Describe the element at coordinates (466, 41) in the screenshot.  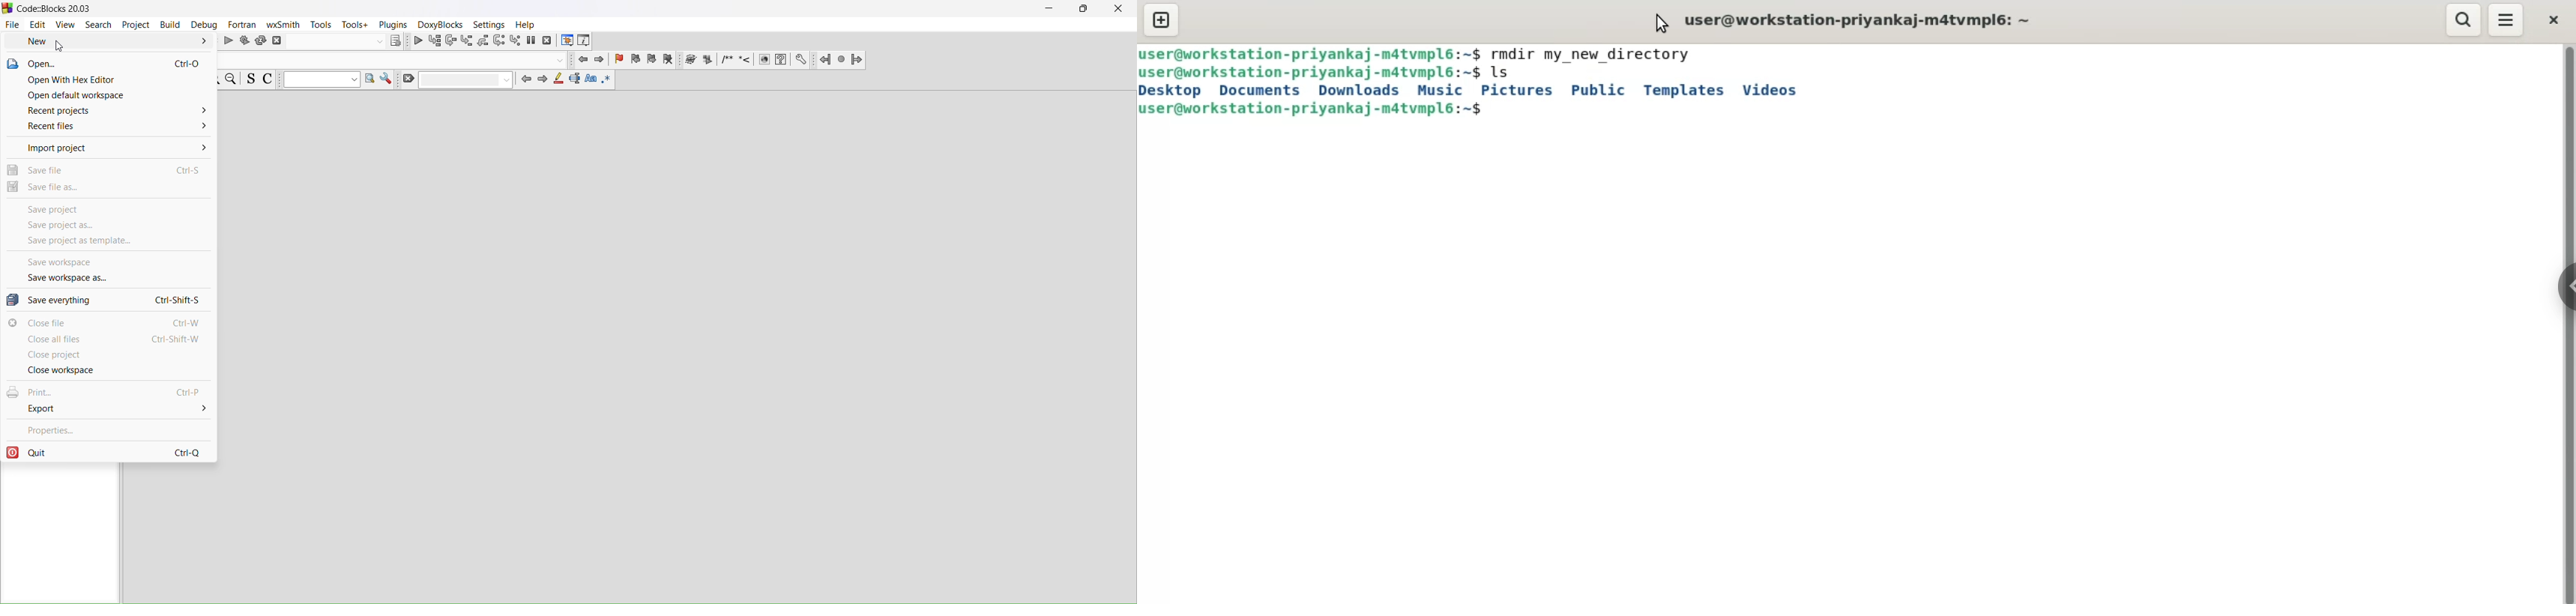
I see `step into` at that location.